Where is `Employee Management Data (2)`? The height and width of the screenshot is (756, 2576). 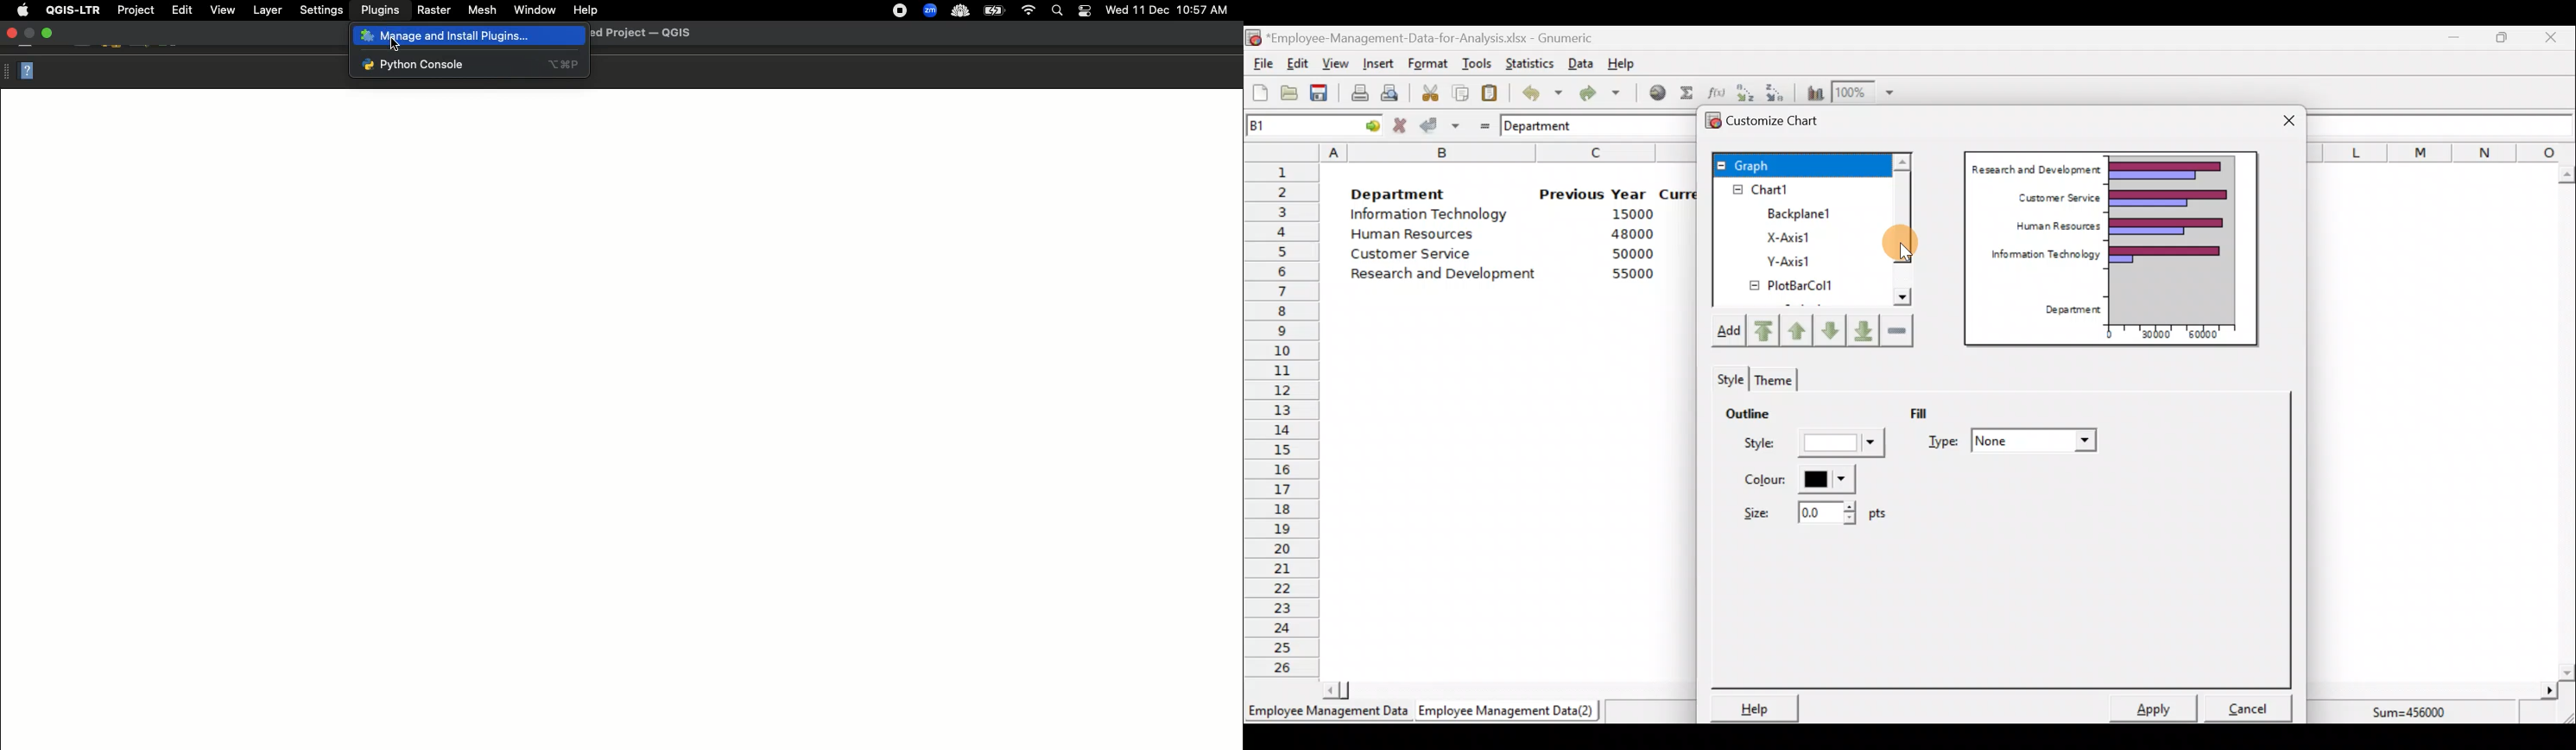
Employee Management Data (2) is located at coordinates (1506, 709).